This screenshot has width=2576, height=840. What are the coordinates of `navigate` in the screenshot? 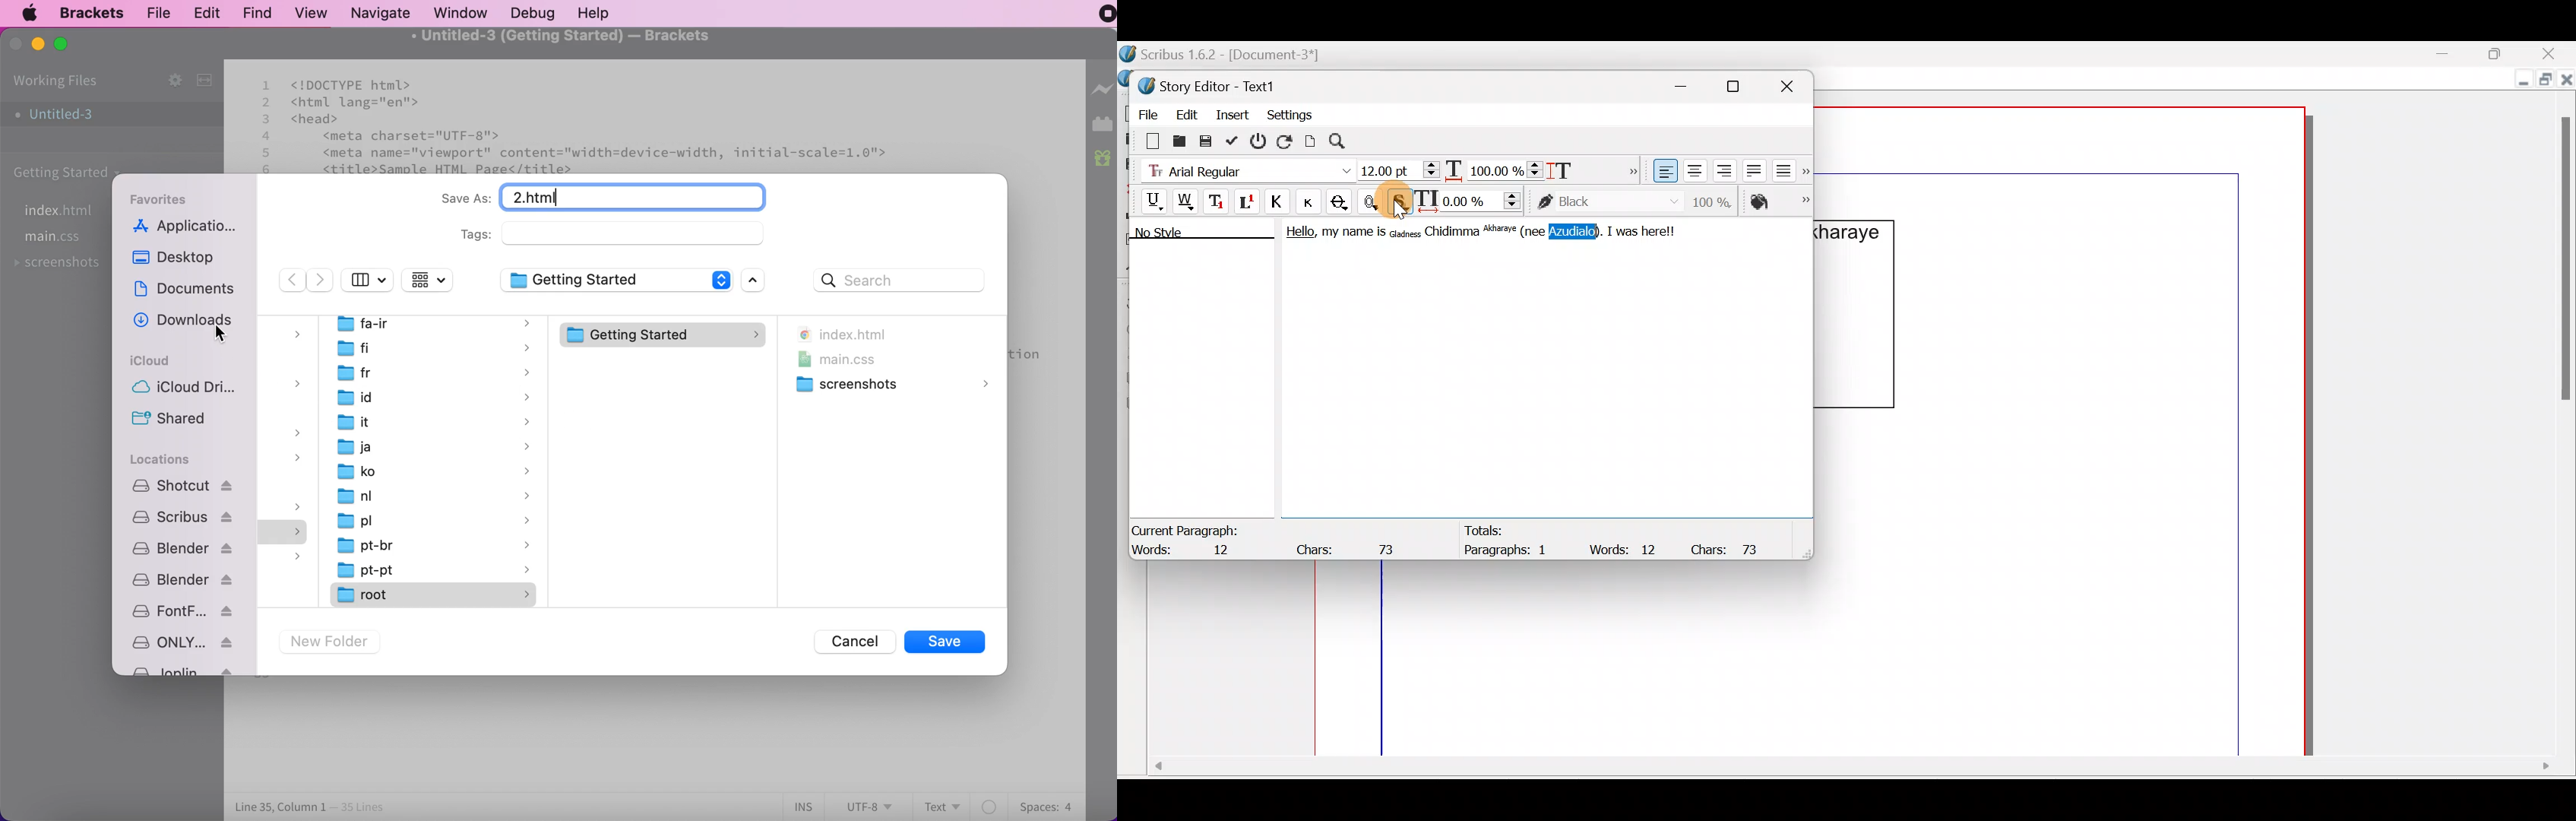 It's located at (385, 12).